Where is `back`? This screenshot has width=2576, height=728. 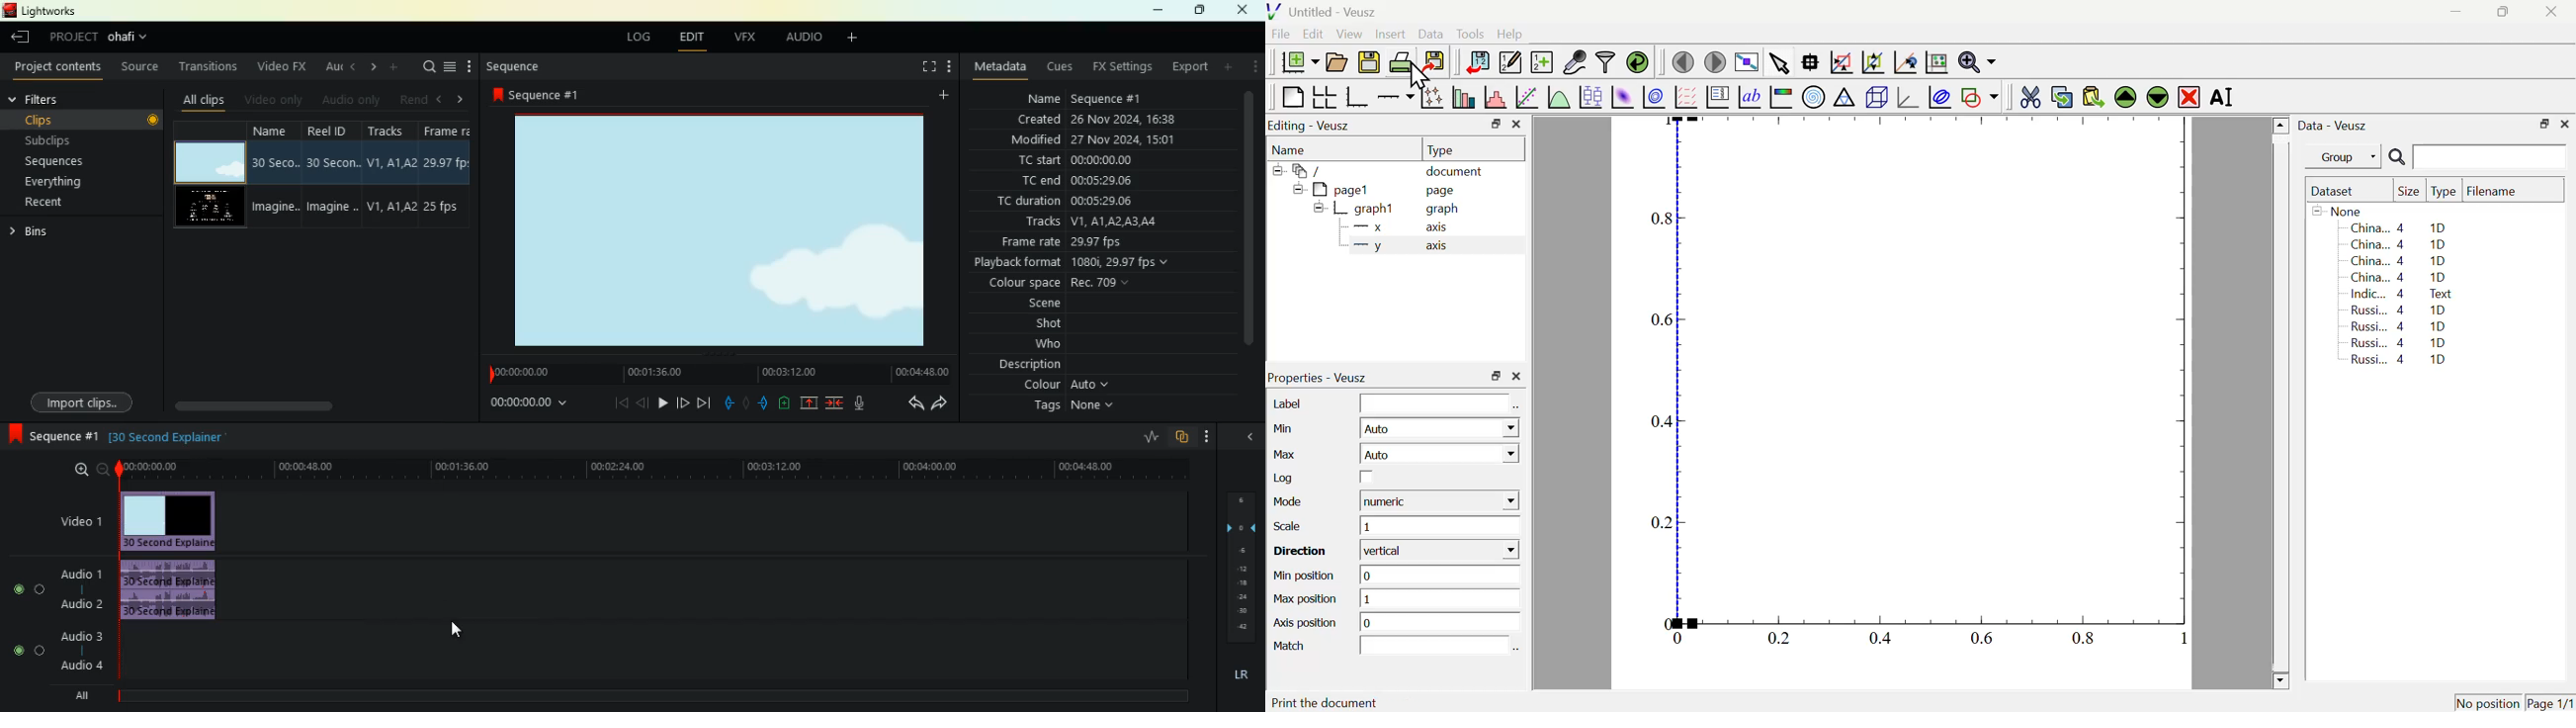
back is located at coordinates (907, 403).